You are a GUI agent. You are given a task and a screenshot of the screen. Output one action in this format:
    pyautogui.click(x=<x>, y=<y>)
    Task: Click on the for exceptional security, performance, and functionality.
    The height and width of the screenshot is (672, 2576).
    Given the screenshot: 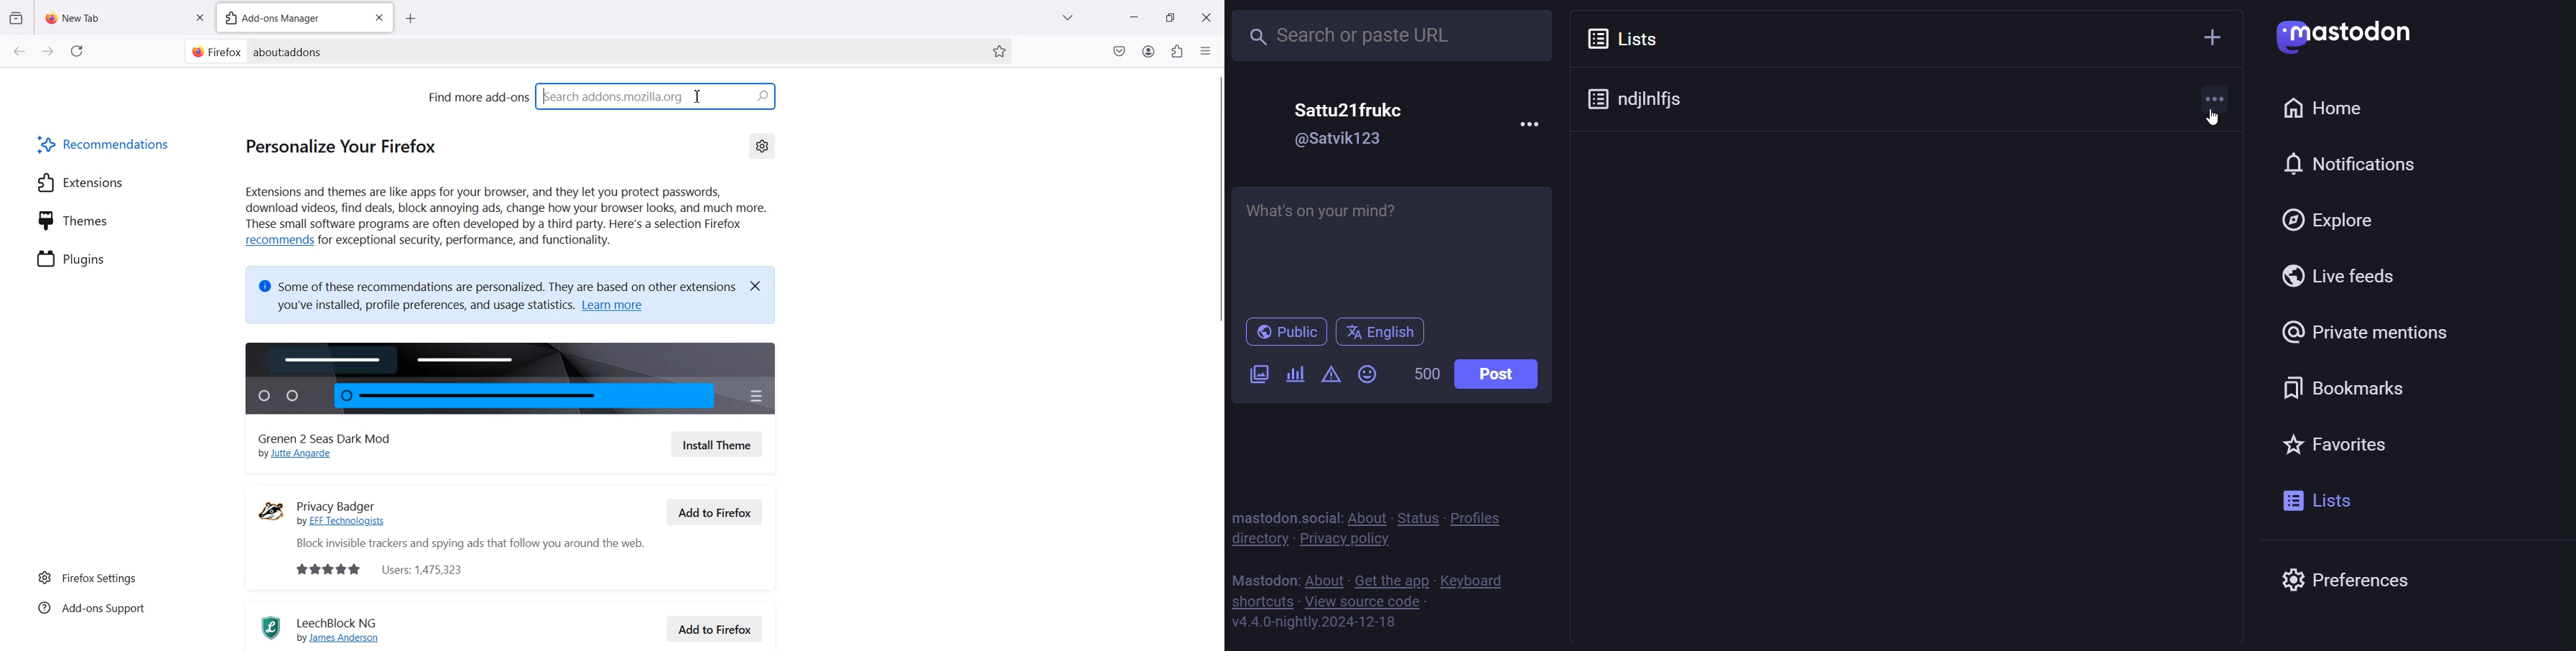 What is the action you would take?
    pyautogui.click(x=474, y=243)
    